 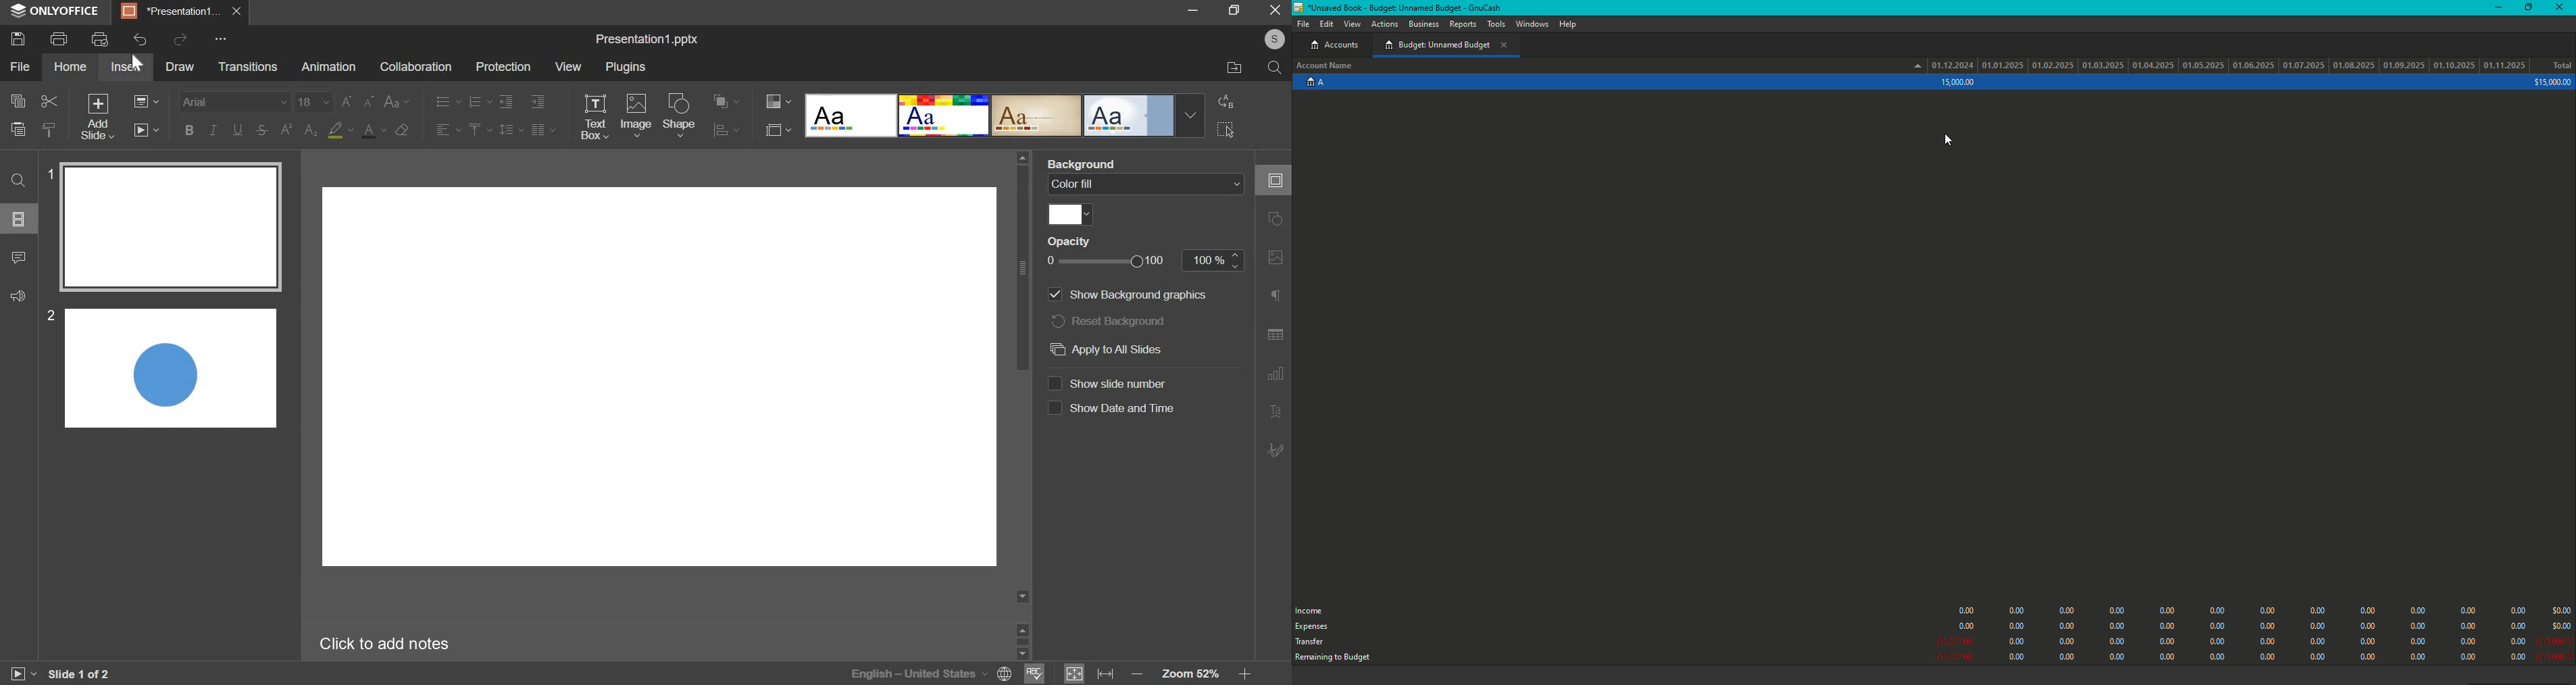 What do you see at coordinates (1228, 100) in the screenshot?
I see `replace` at bounding box center [1228, 100].